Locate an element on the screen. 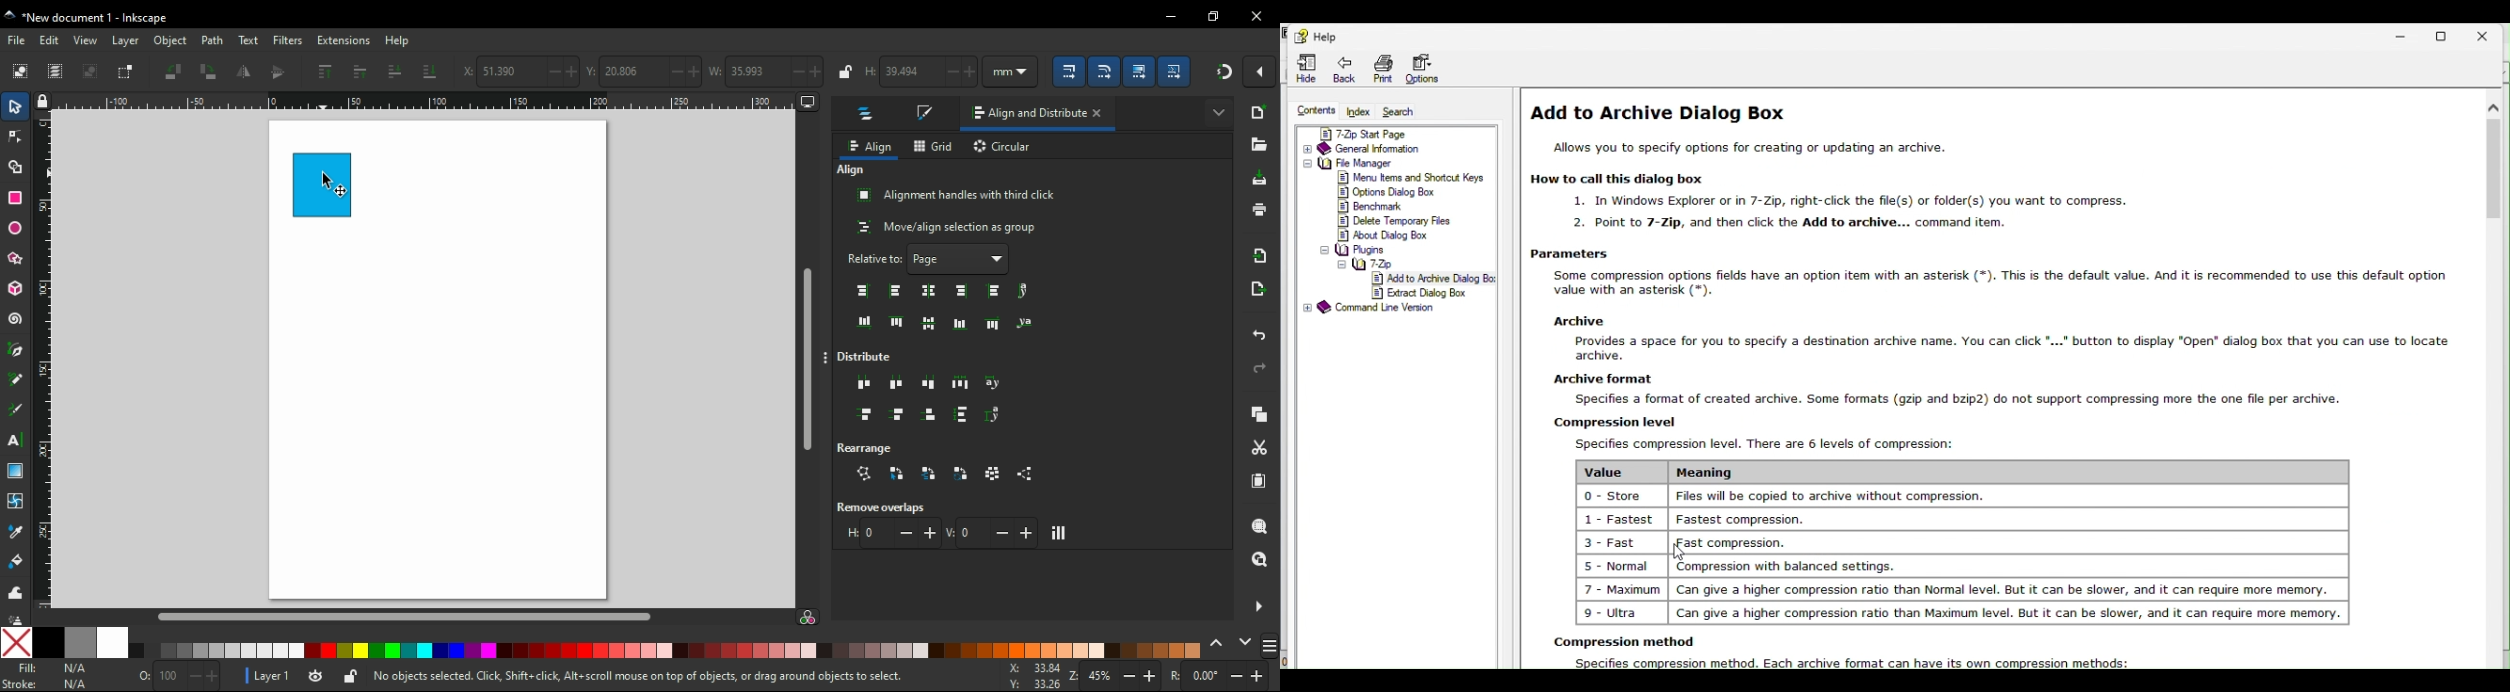 The width and height of the screenshot is (2520, 700). lower is located at coordinates (394, 71).